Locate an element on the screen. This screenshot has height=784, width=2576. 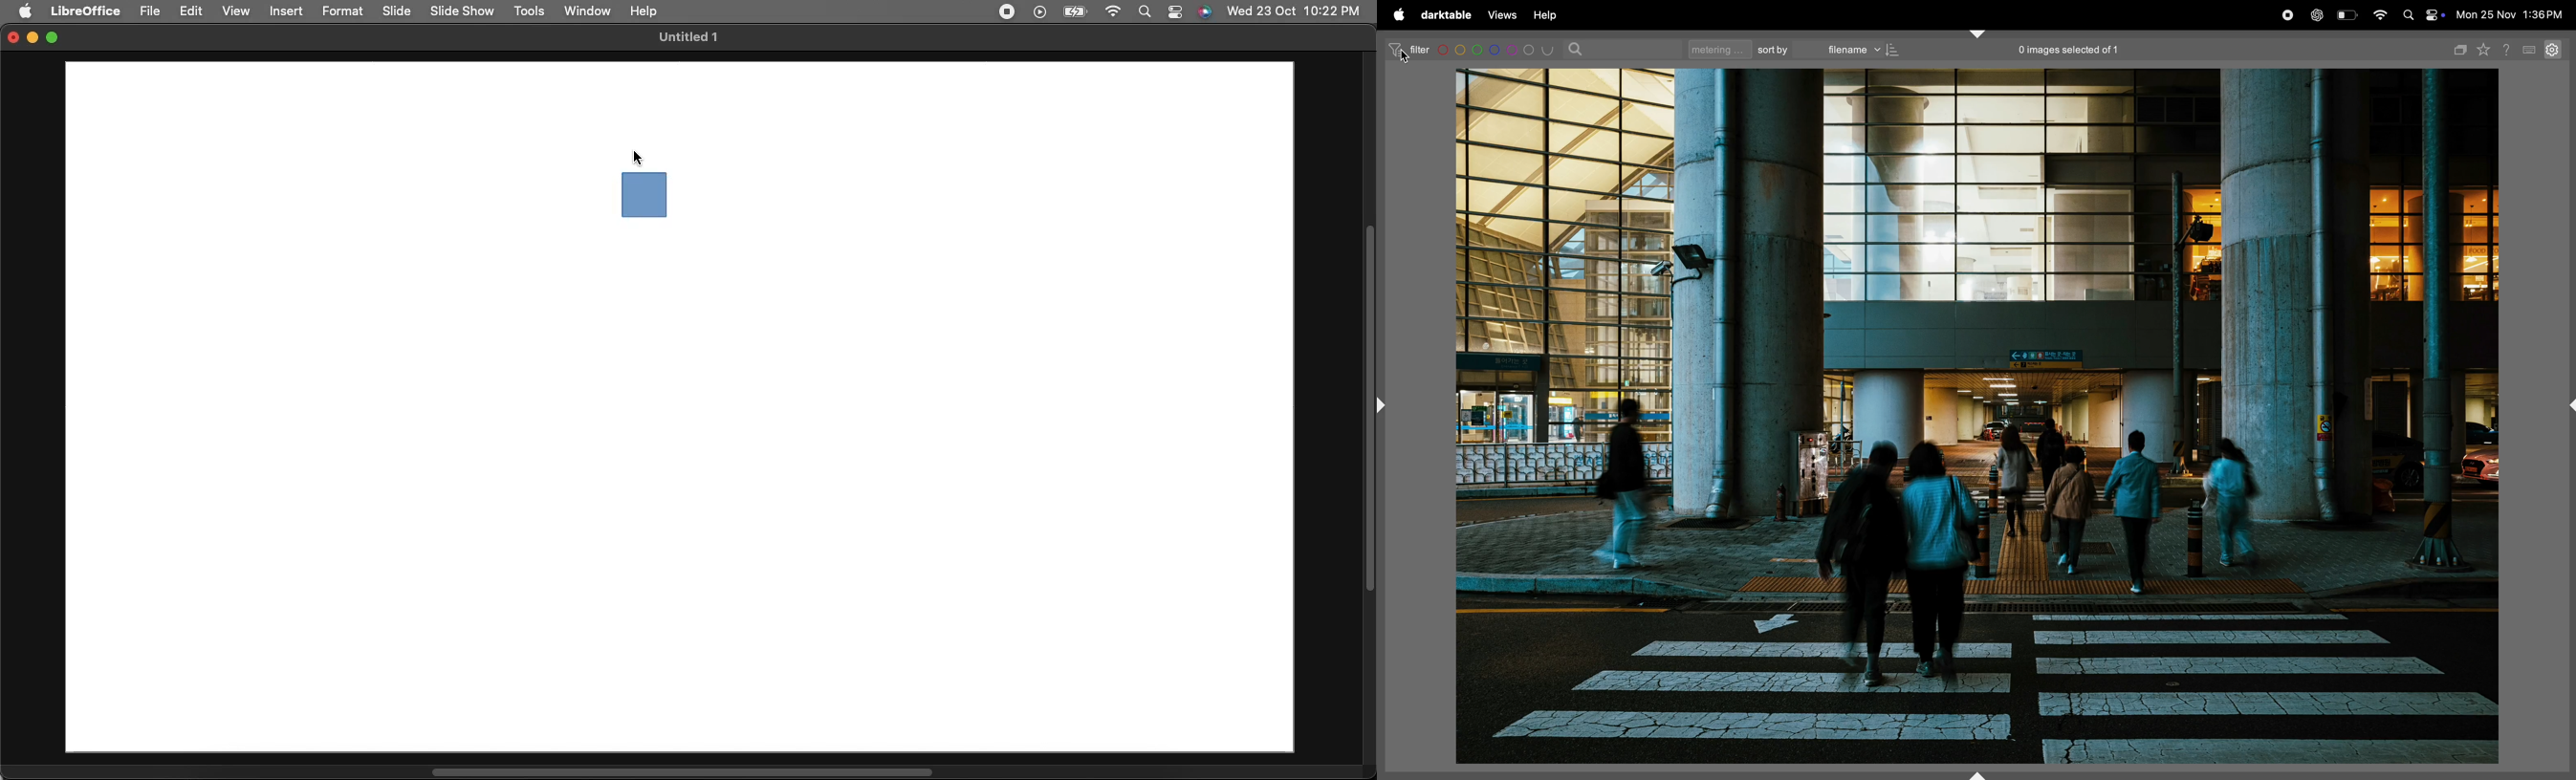
Maximize is located at coordinates (55, 39).